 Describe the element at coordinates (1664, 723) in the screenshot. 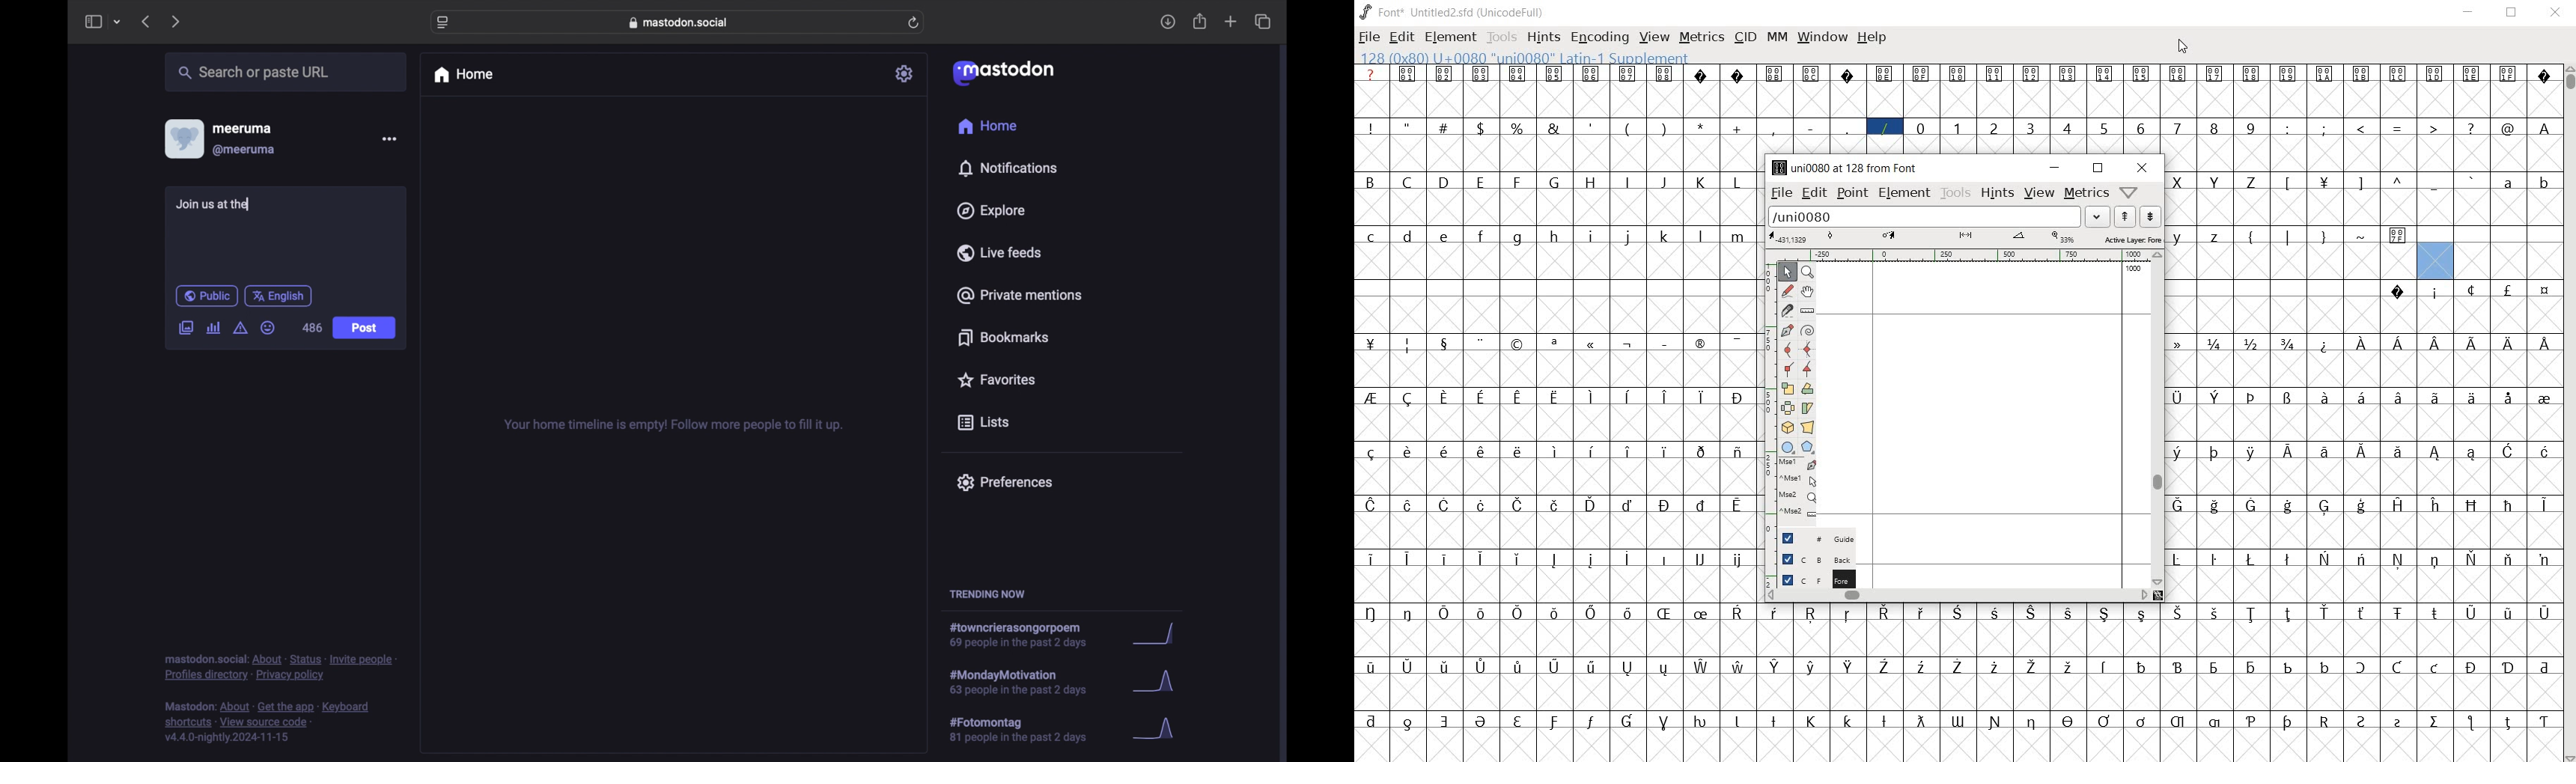

I see `glyph` at that location.